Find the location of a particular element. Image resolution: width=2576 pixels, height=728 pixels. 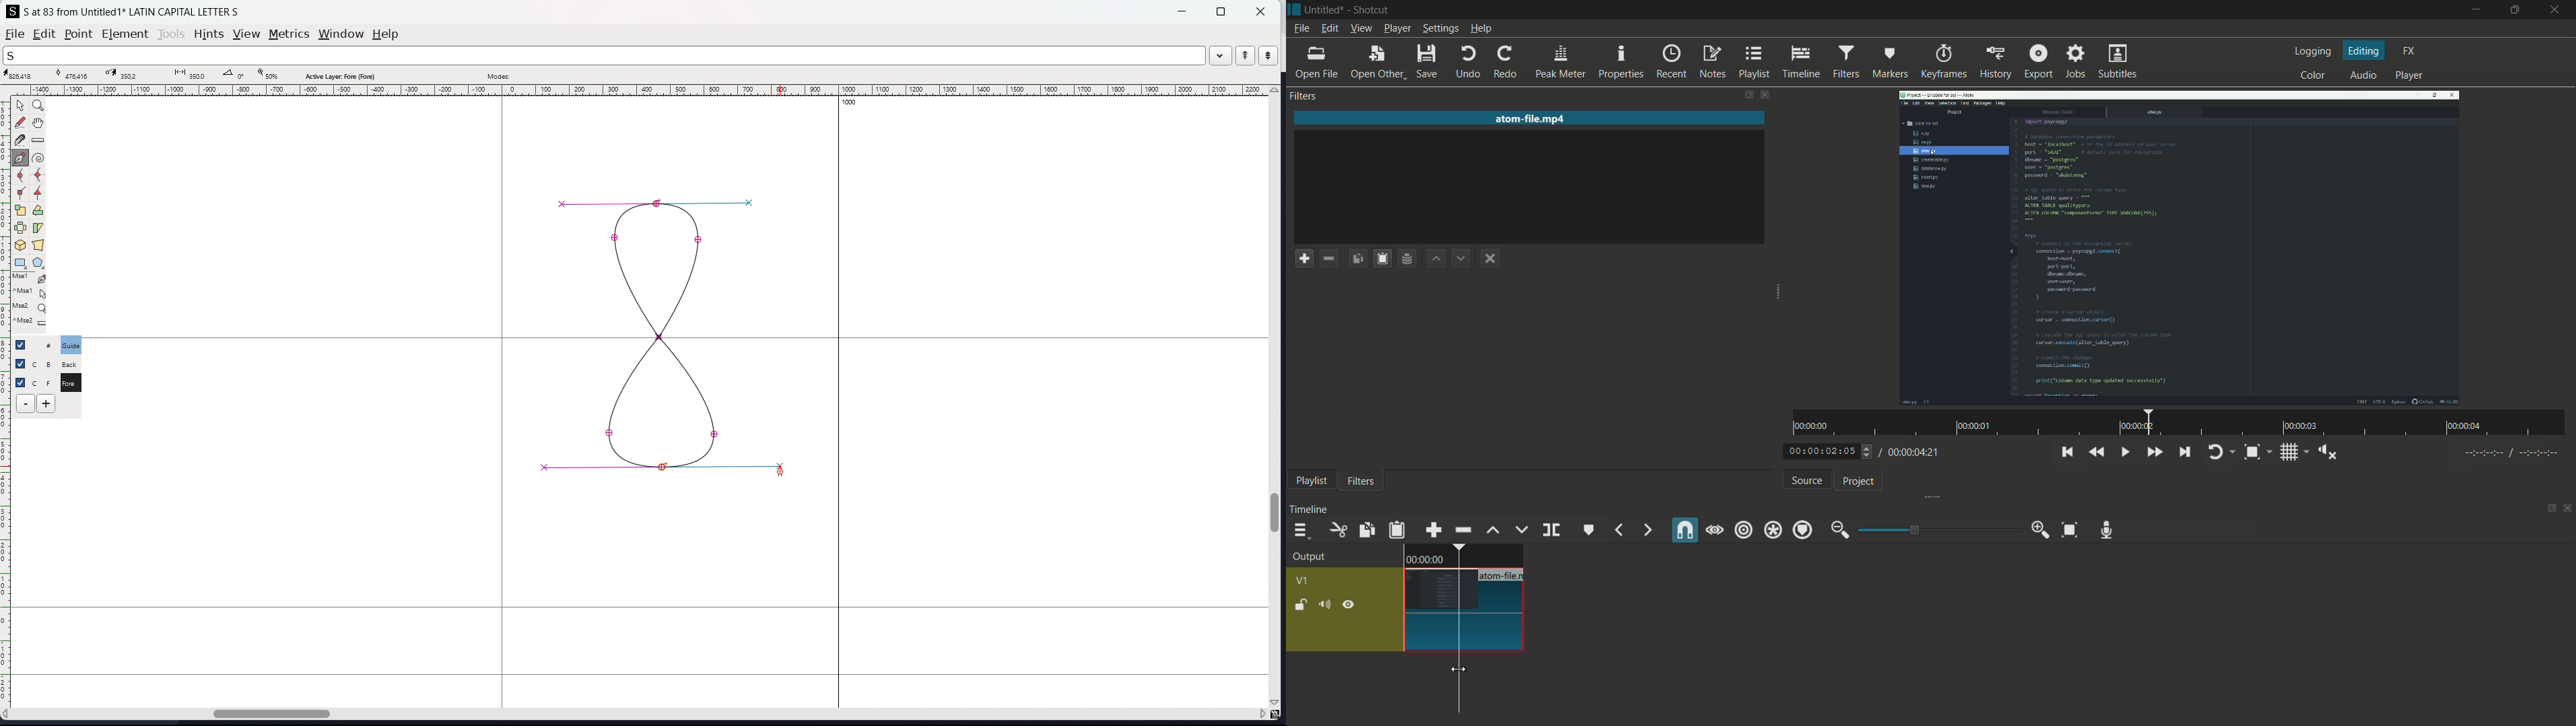

remove filter is located at coordinates (1329, 258).